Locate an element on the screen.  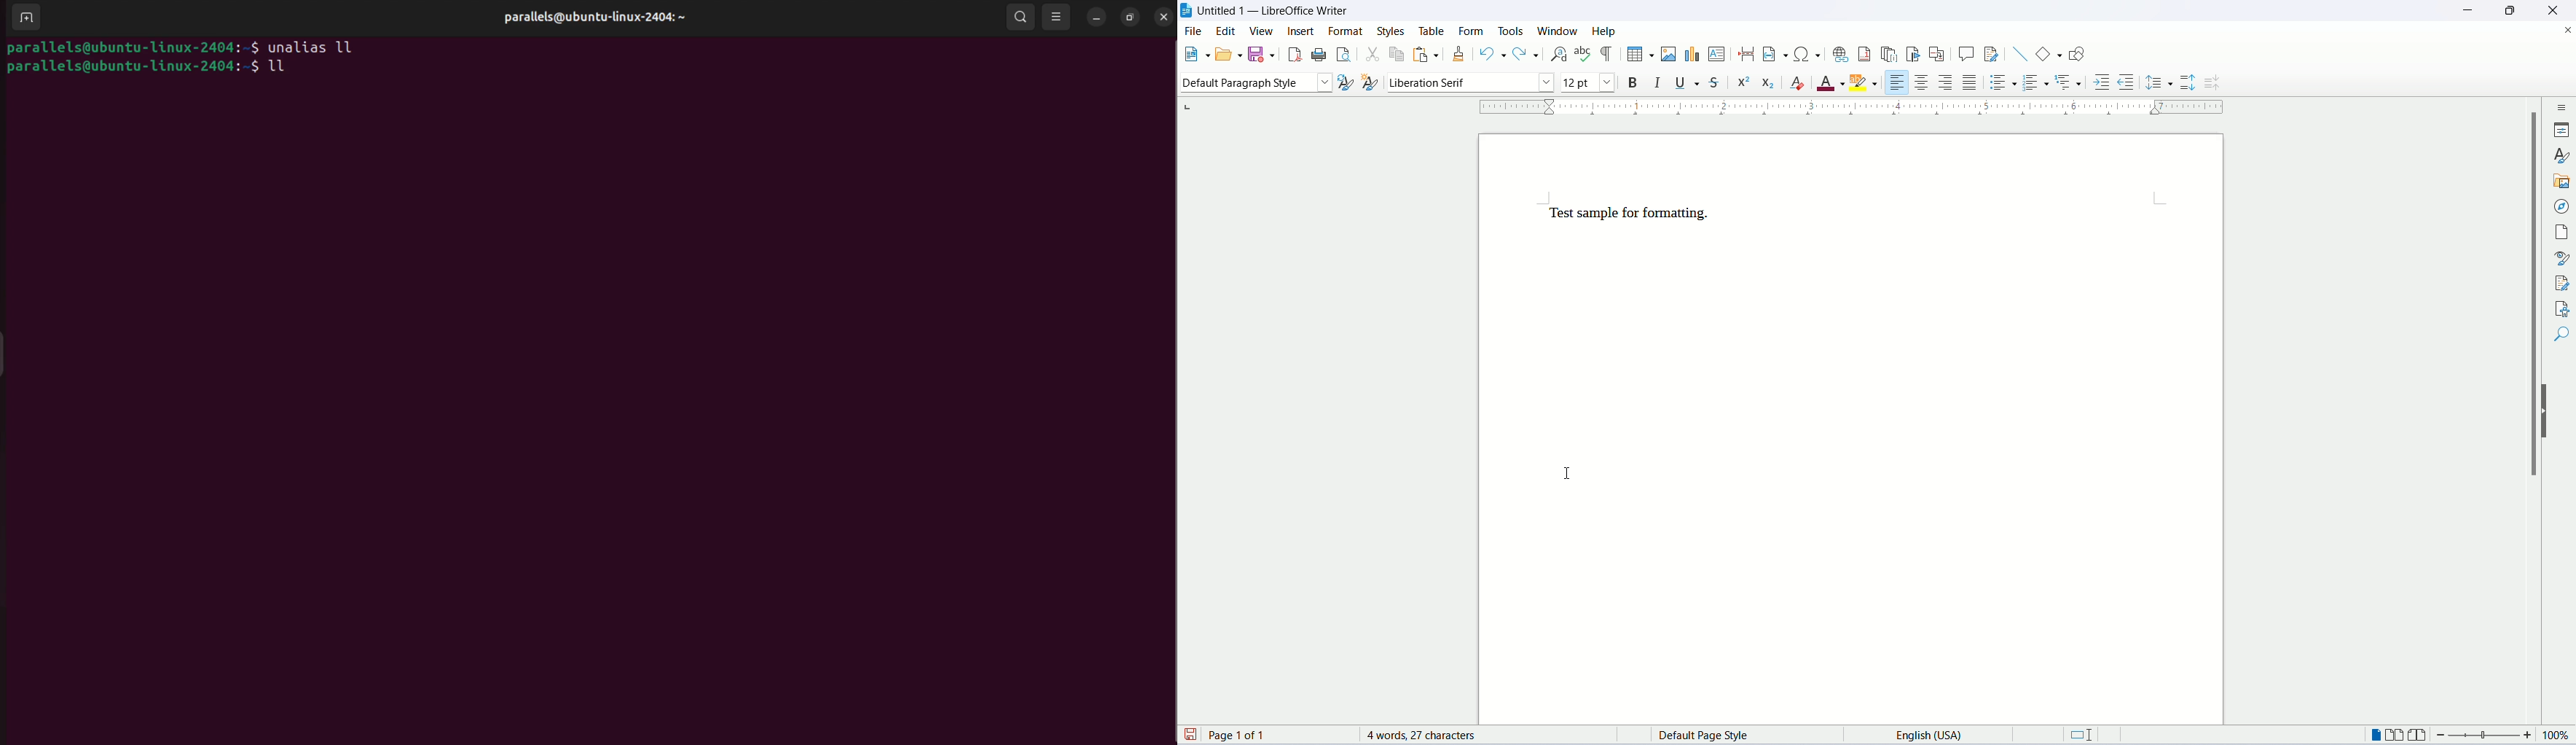
new is located at coordinates (1195, 56).